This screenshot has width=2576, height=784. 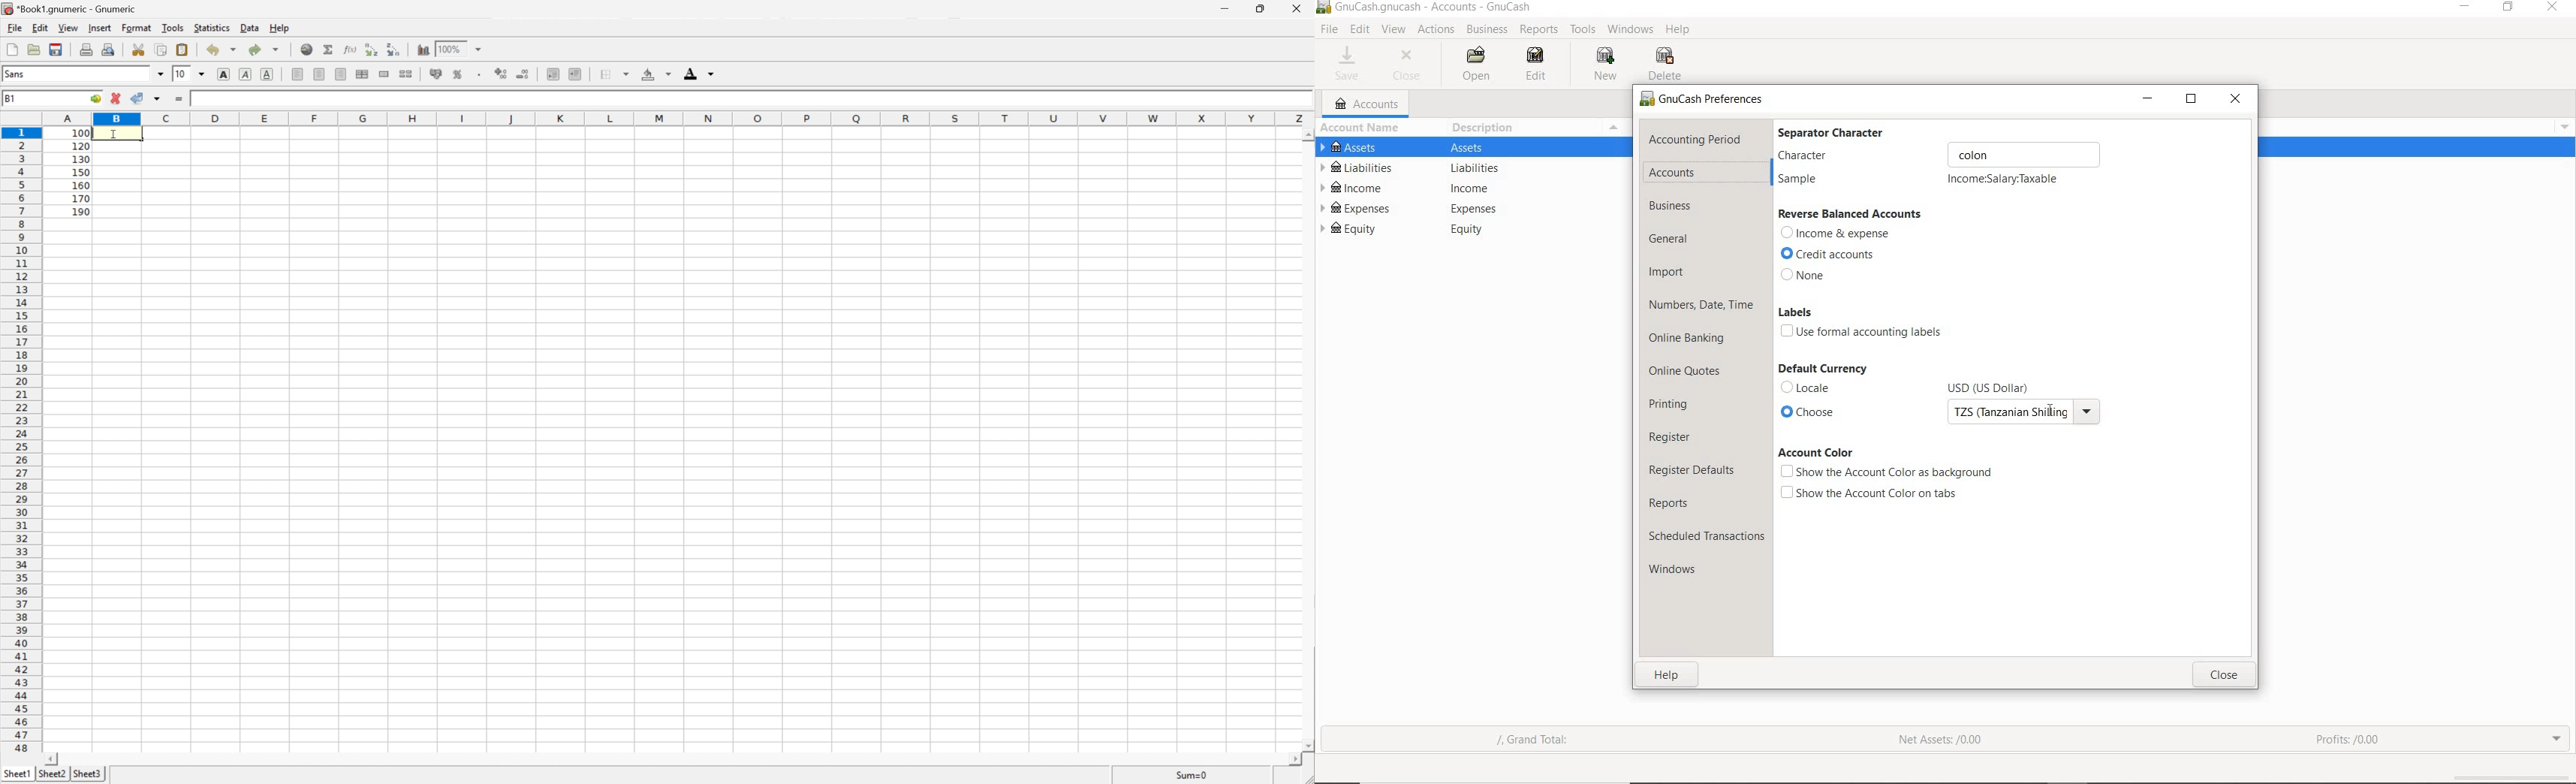 I want to click on minimize, so click(x=2148, y=98).